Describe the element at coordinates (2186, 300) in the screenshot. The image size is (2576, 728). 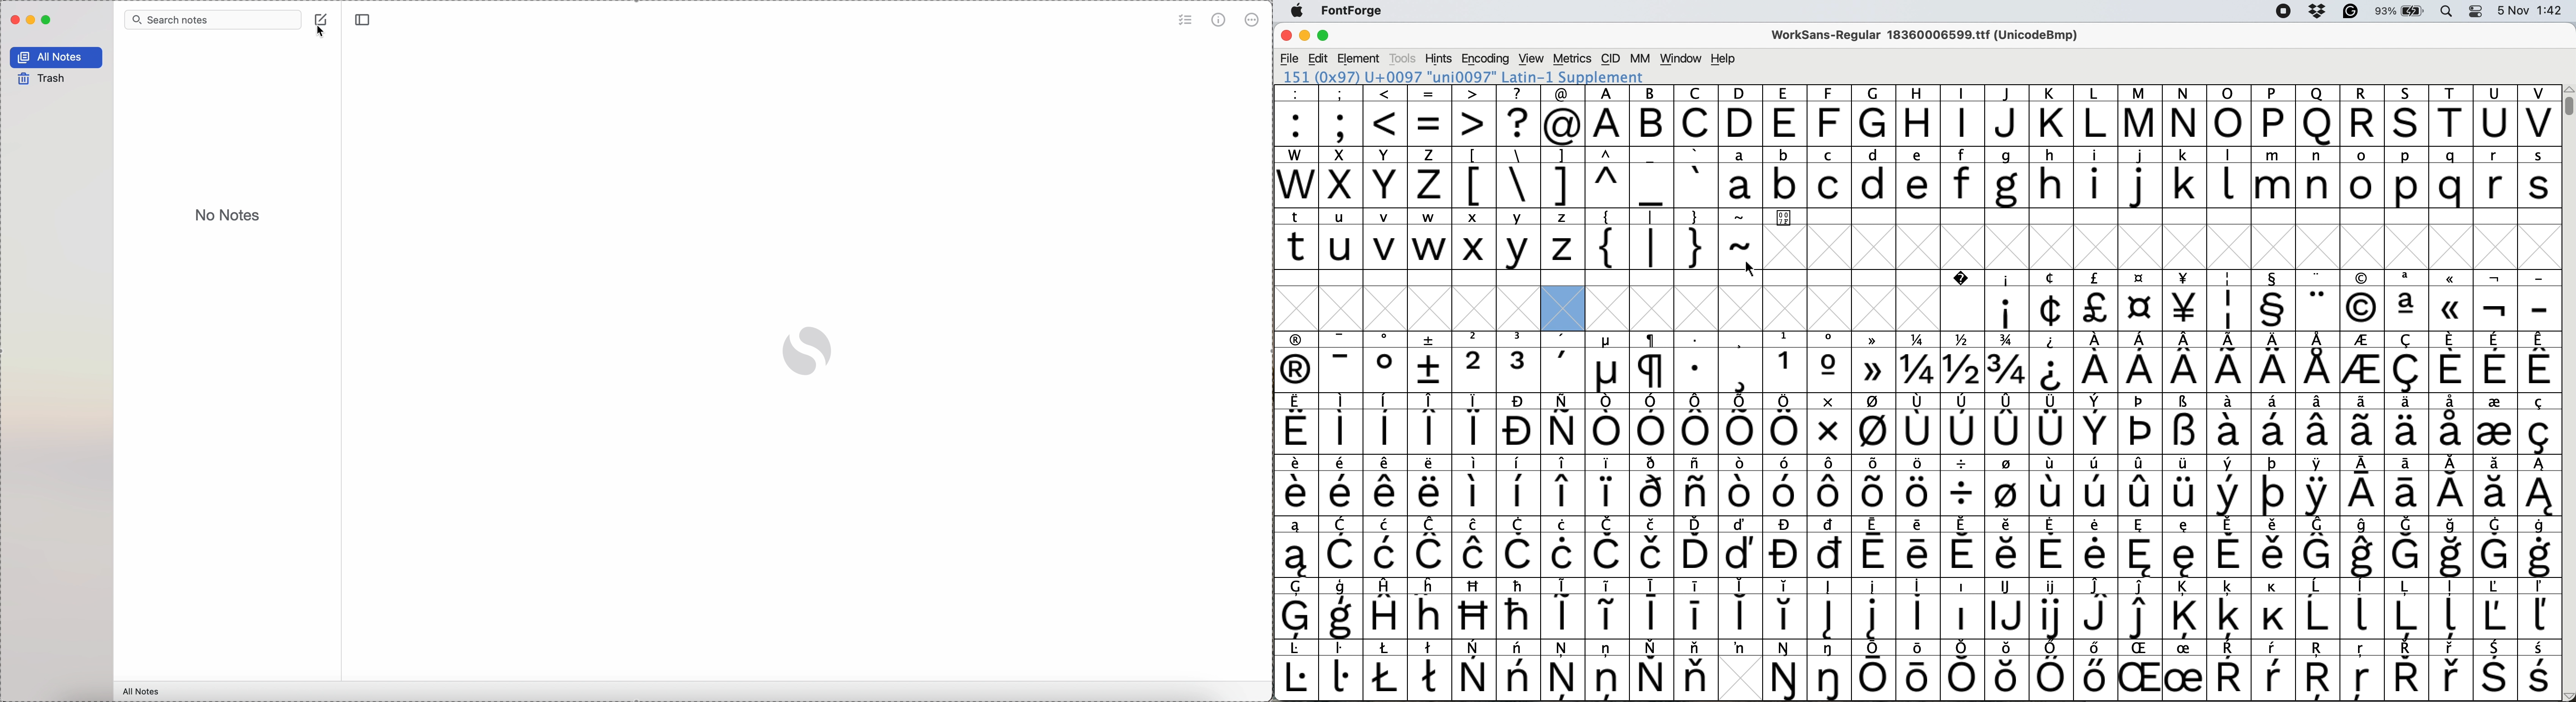
I see `symbol` at that location.